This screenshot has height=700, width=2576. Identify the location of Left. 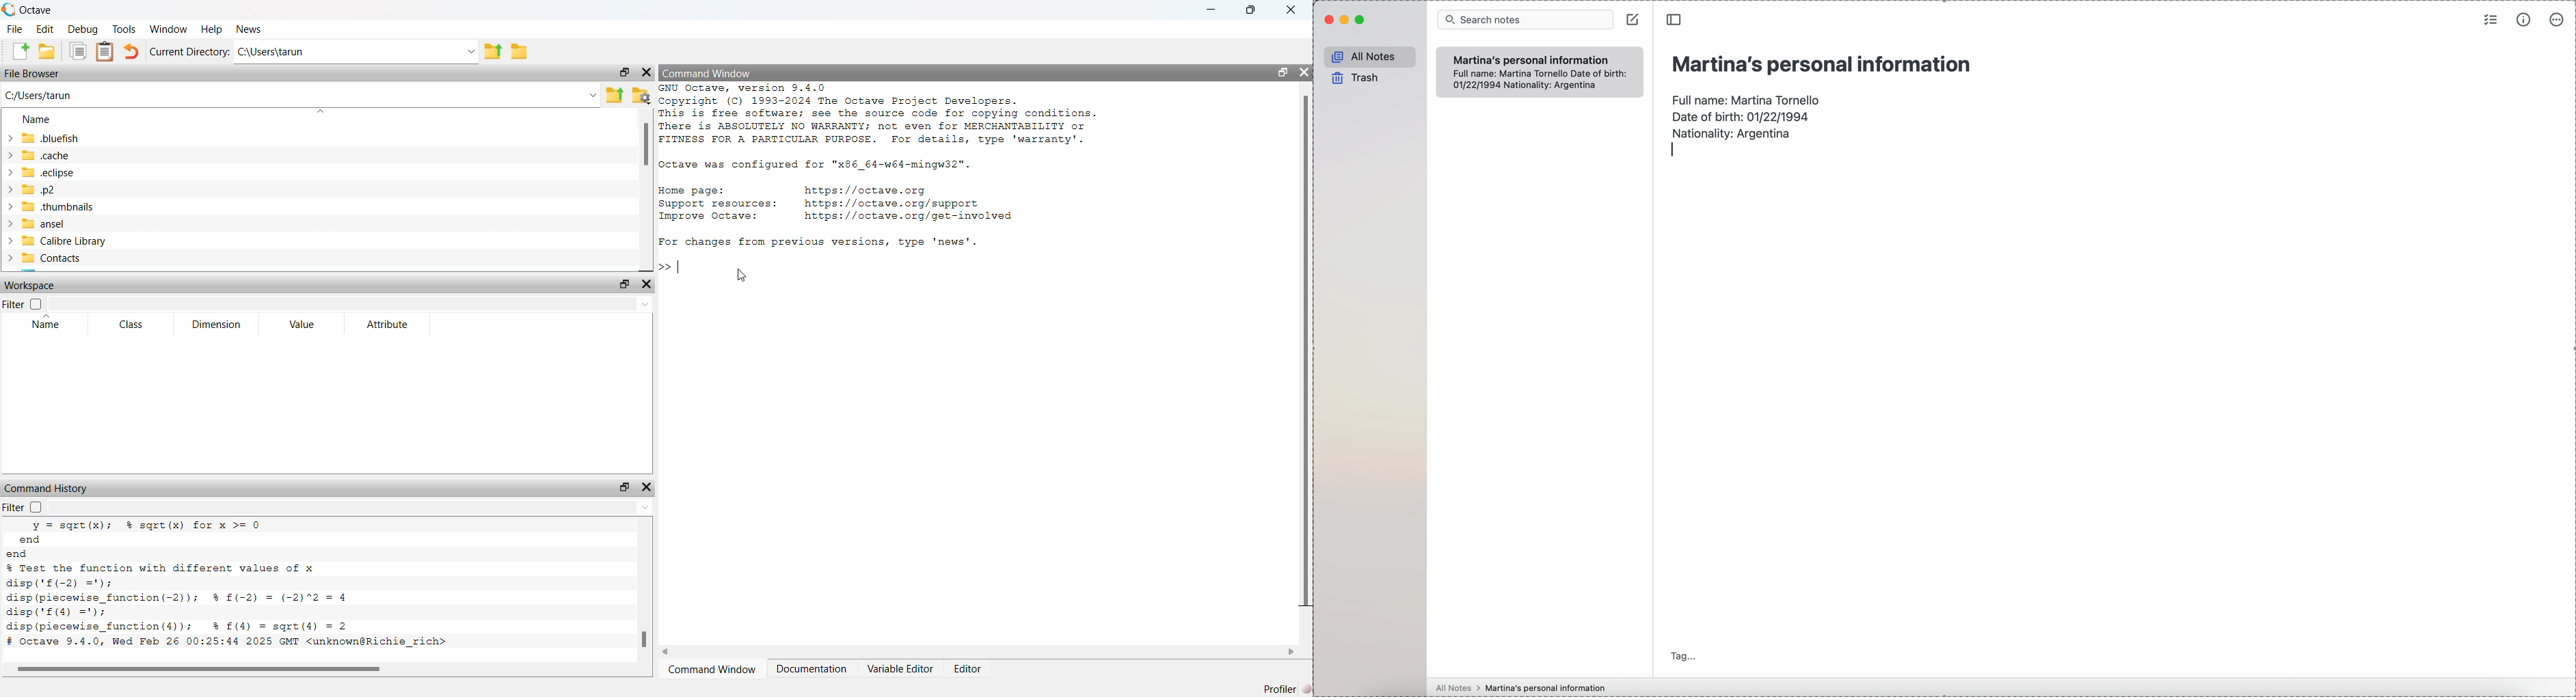
(669, 651).